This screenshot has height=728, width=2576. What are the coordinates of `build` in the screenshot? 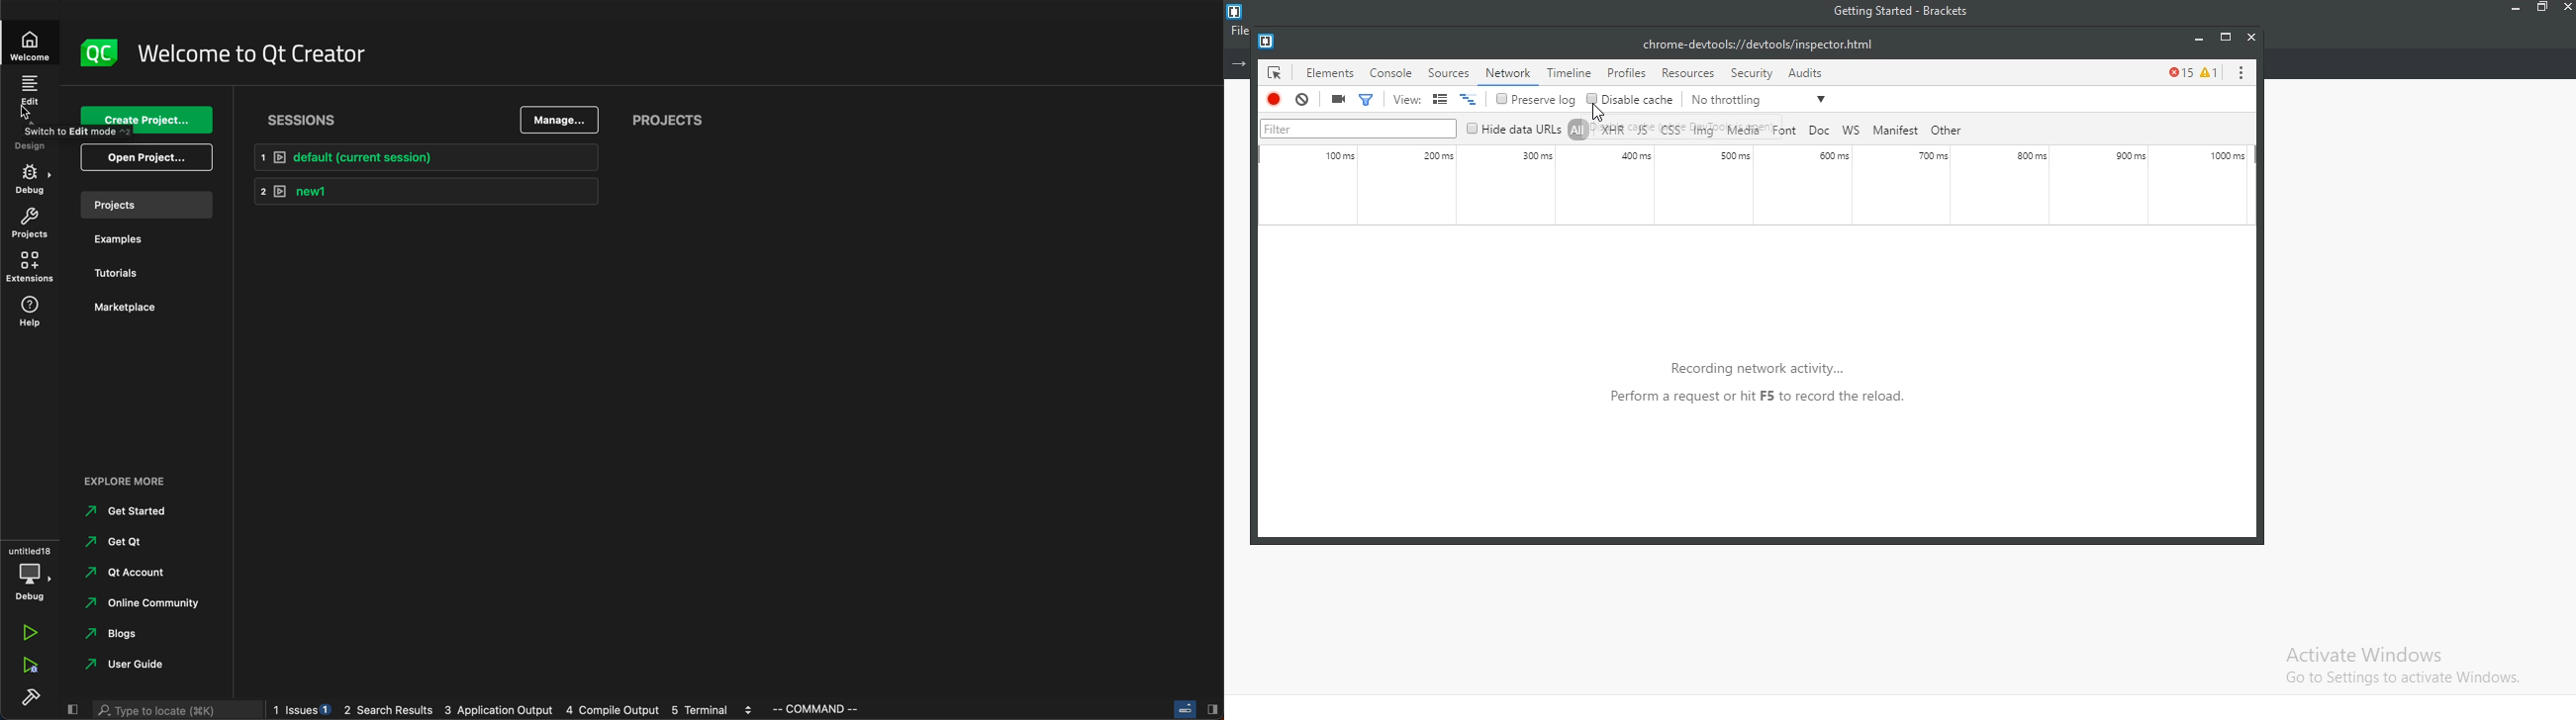 It's located at (28, 700).